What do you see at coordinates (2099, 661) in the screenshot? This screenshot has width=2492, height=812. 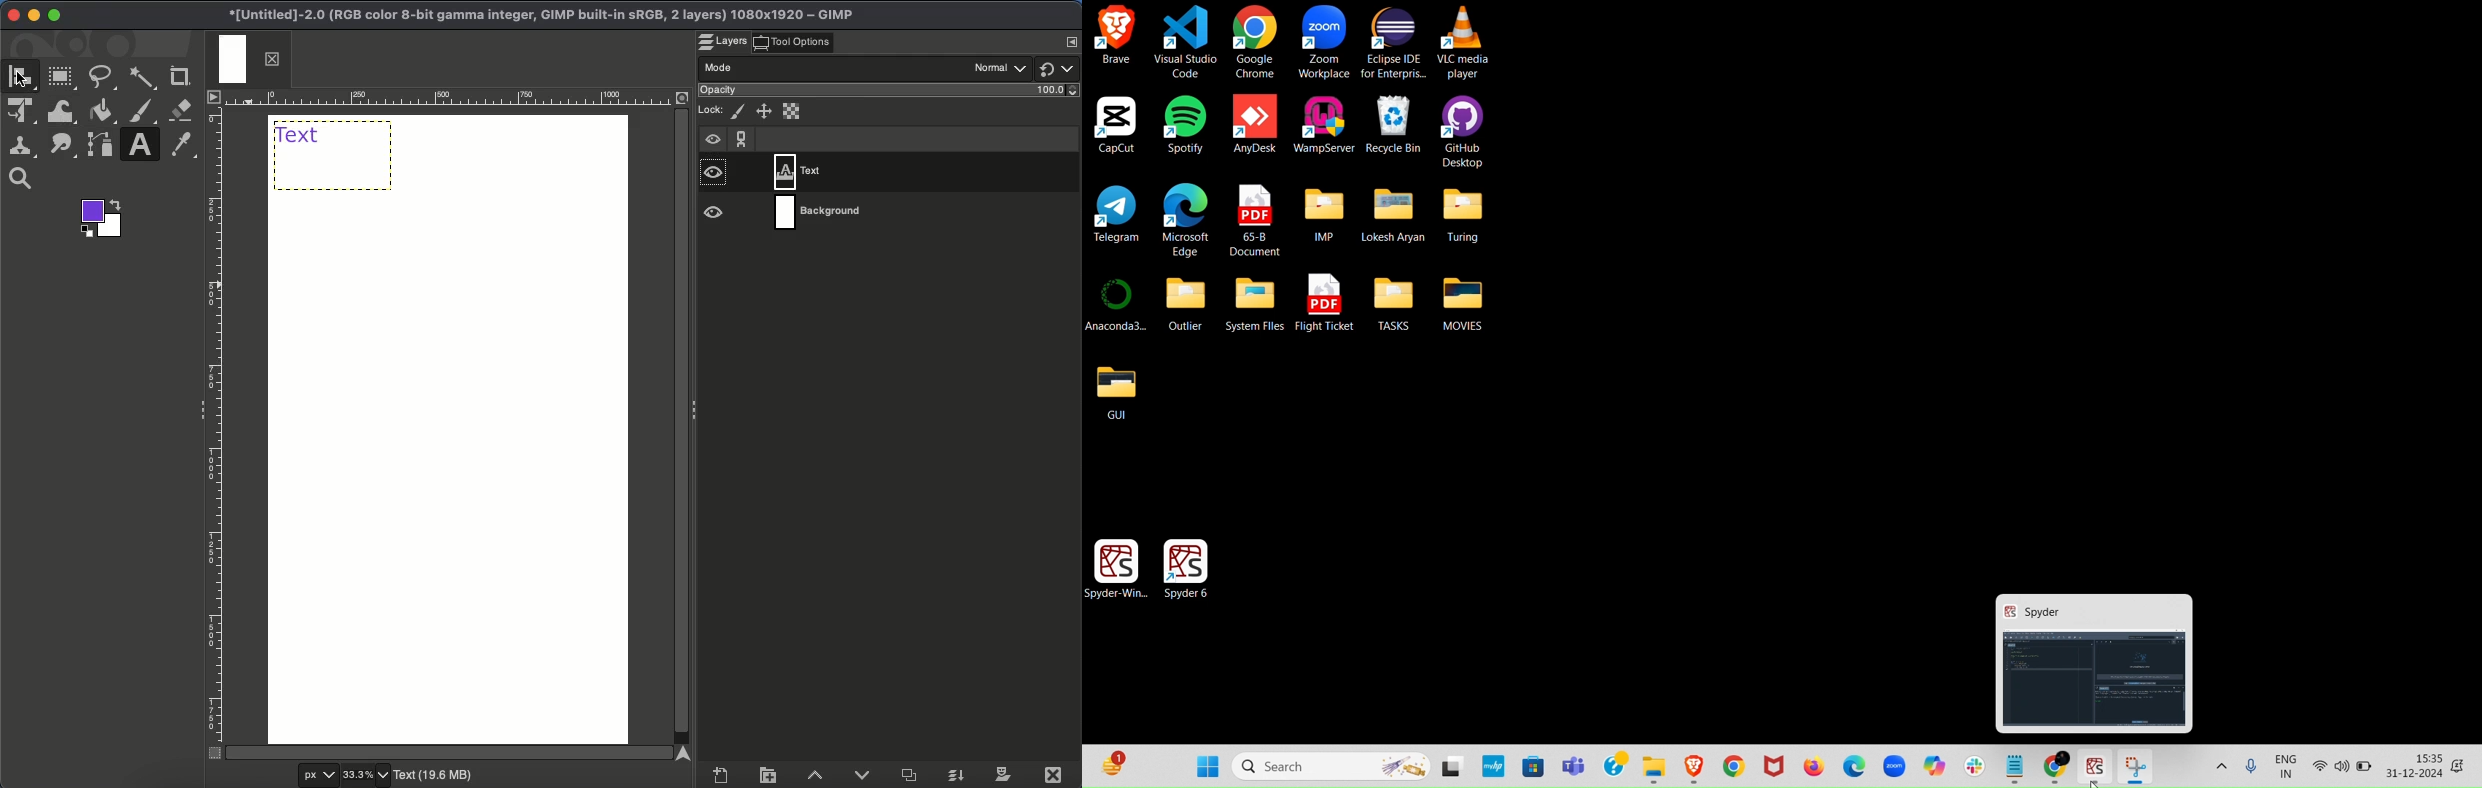 I see `Window` at bounding box center [2099, 661].